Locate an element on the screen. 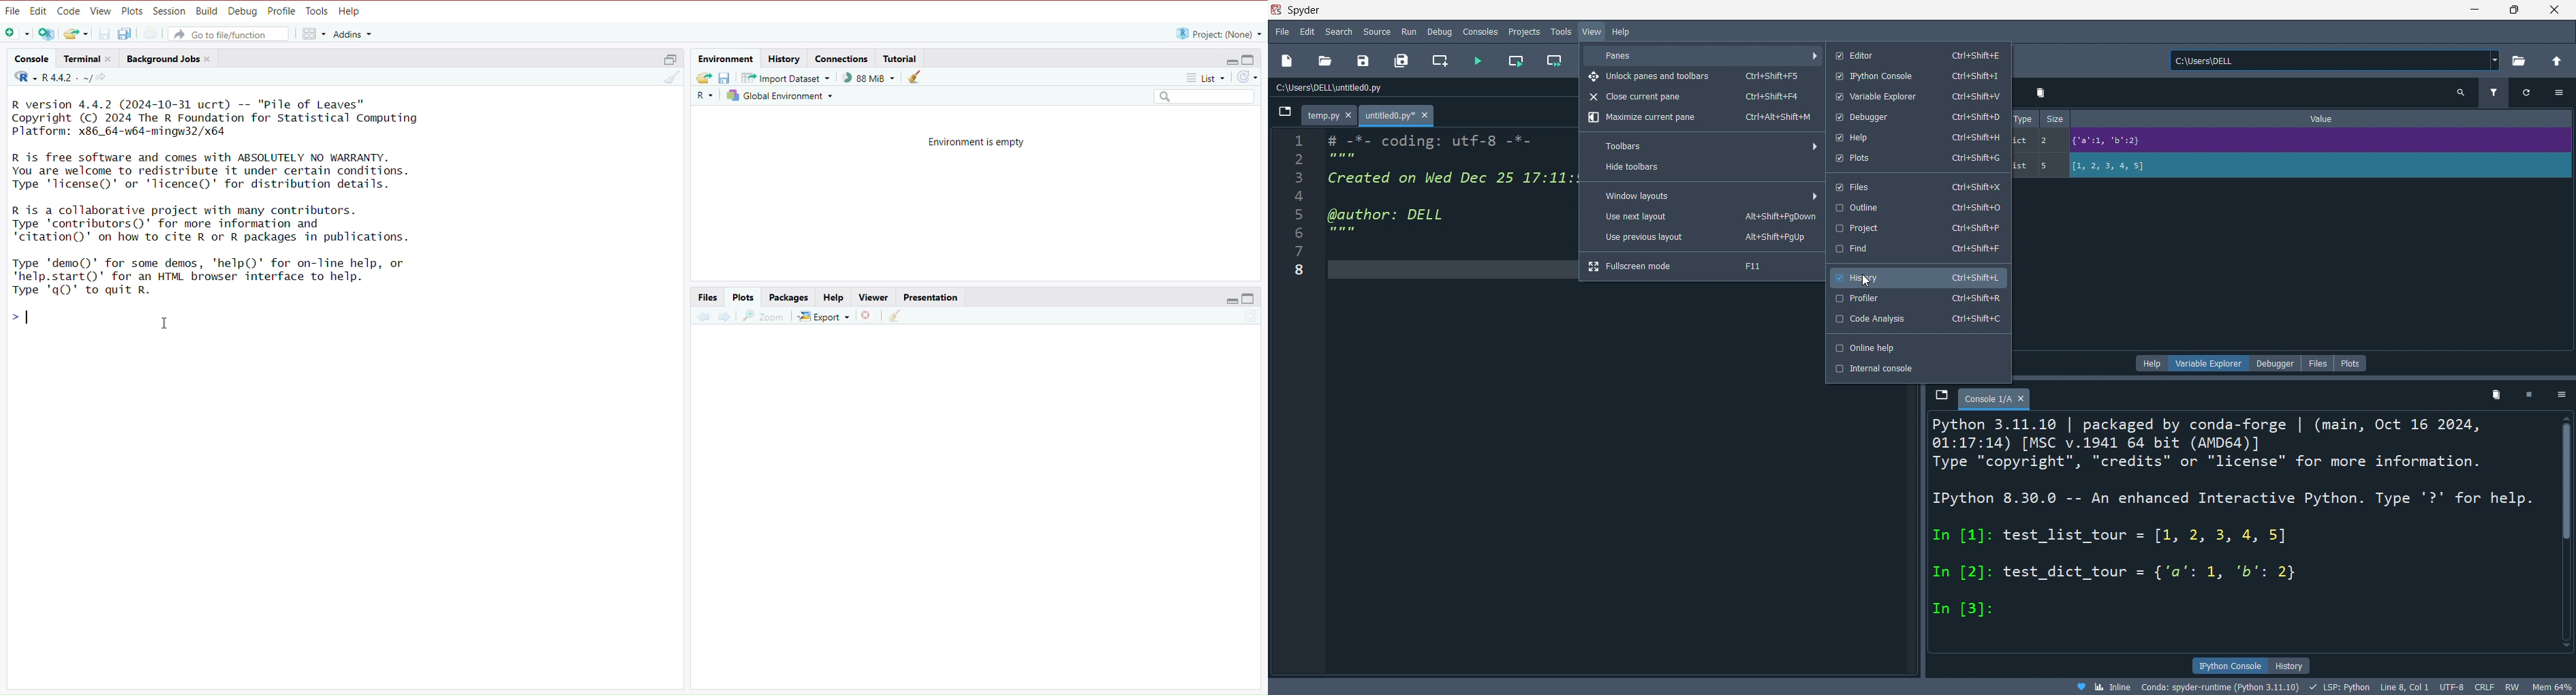  Workspace panes is located at coordinates (312, 35).